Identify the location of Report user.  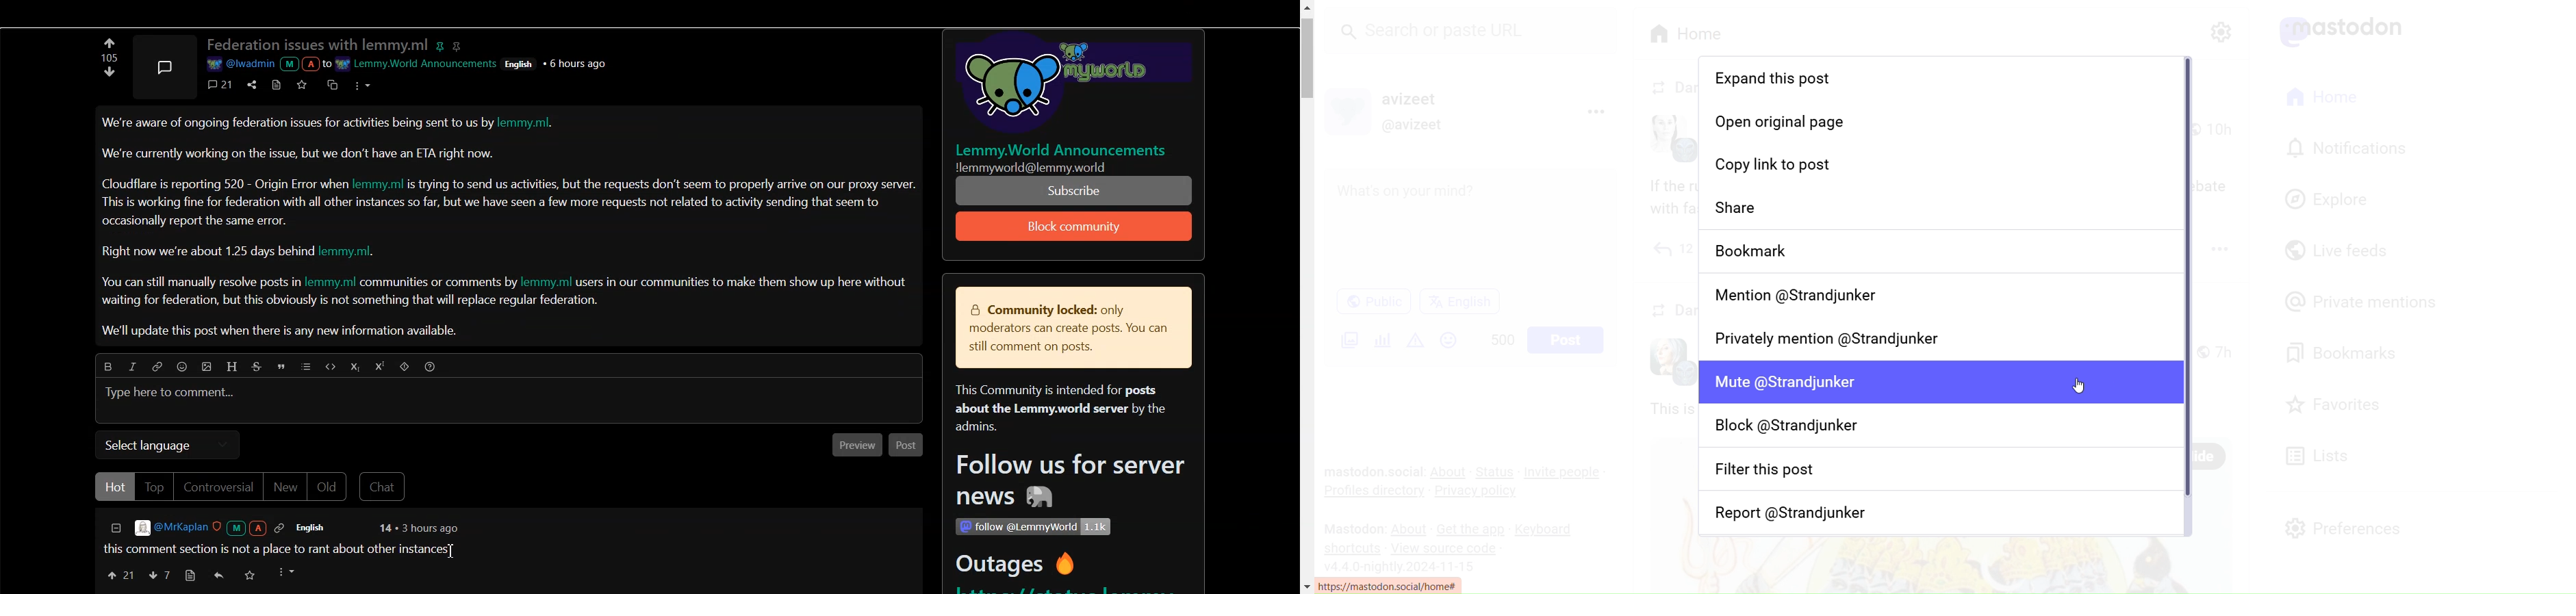
(1937, 514).